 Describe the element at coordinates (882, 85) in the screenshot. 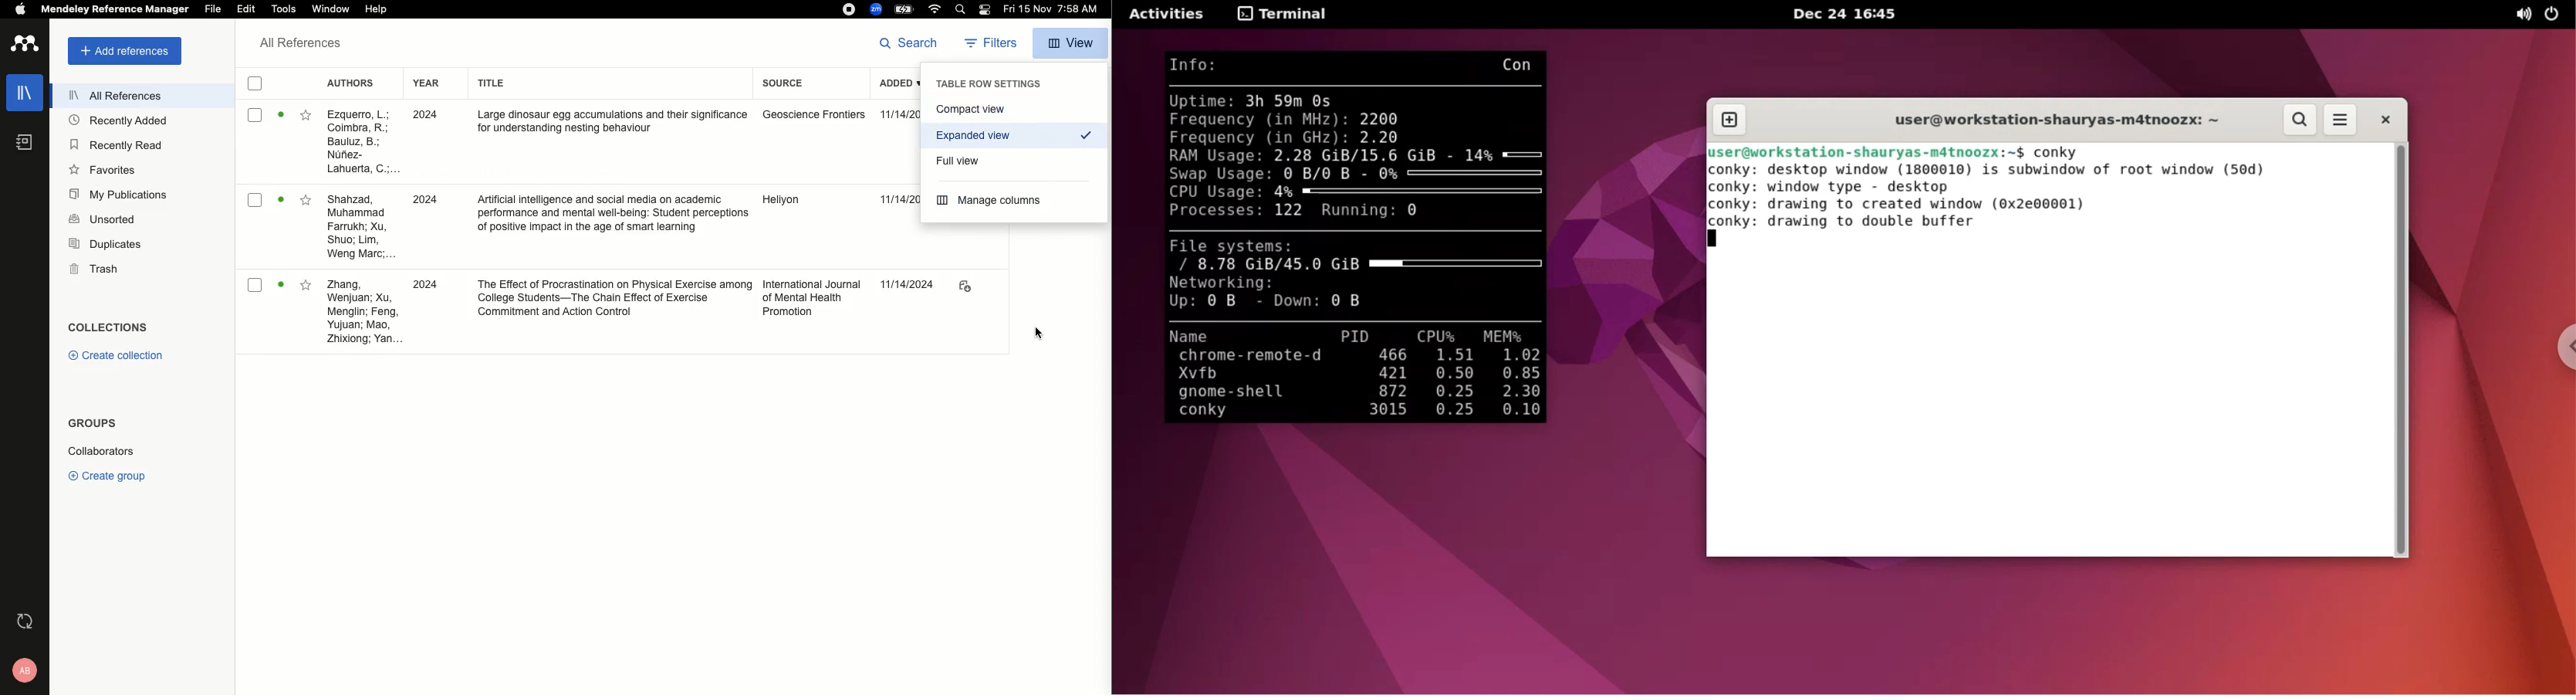

I see `added` at that location.